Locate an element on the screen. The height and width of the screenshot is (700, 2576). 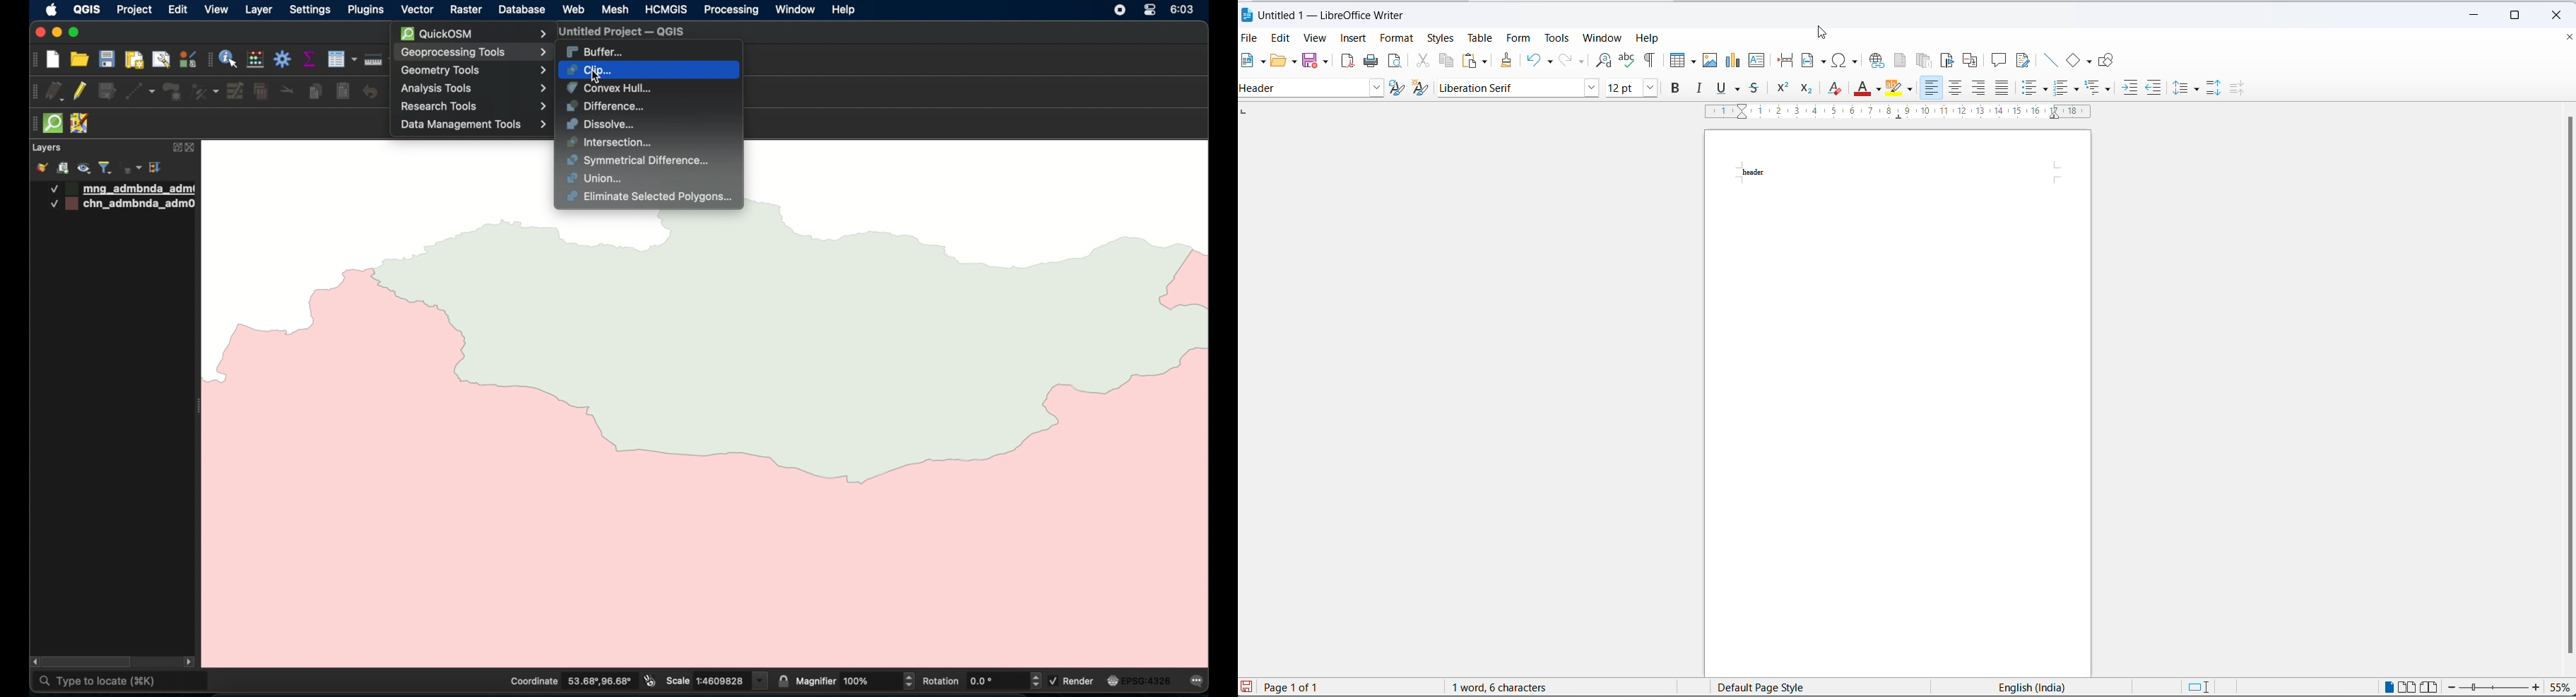
processing is located at coordinates (732, 11).